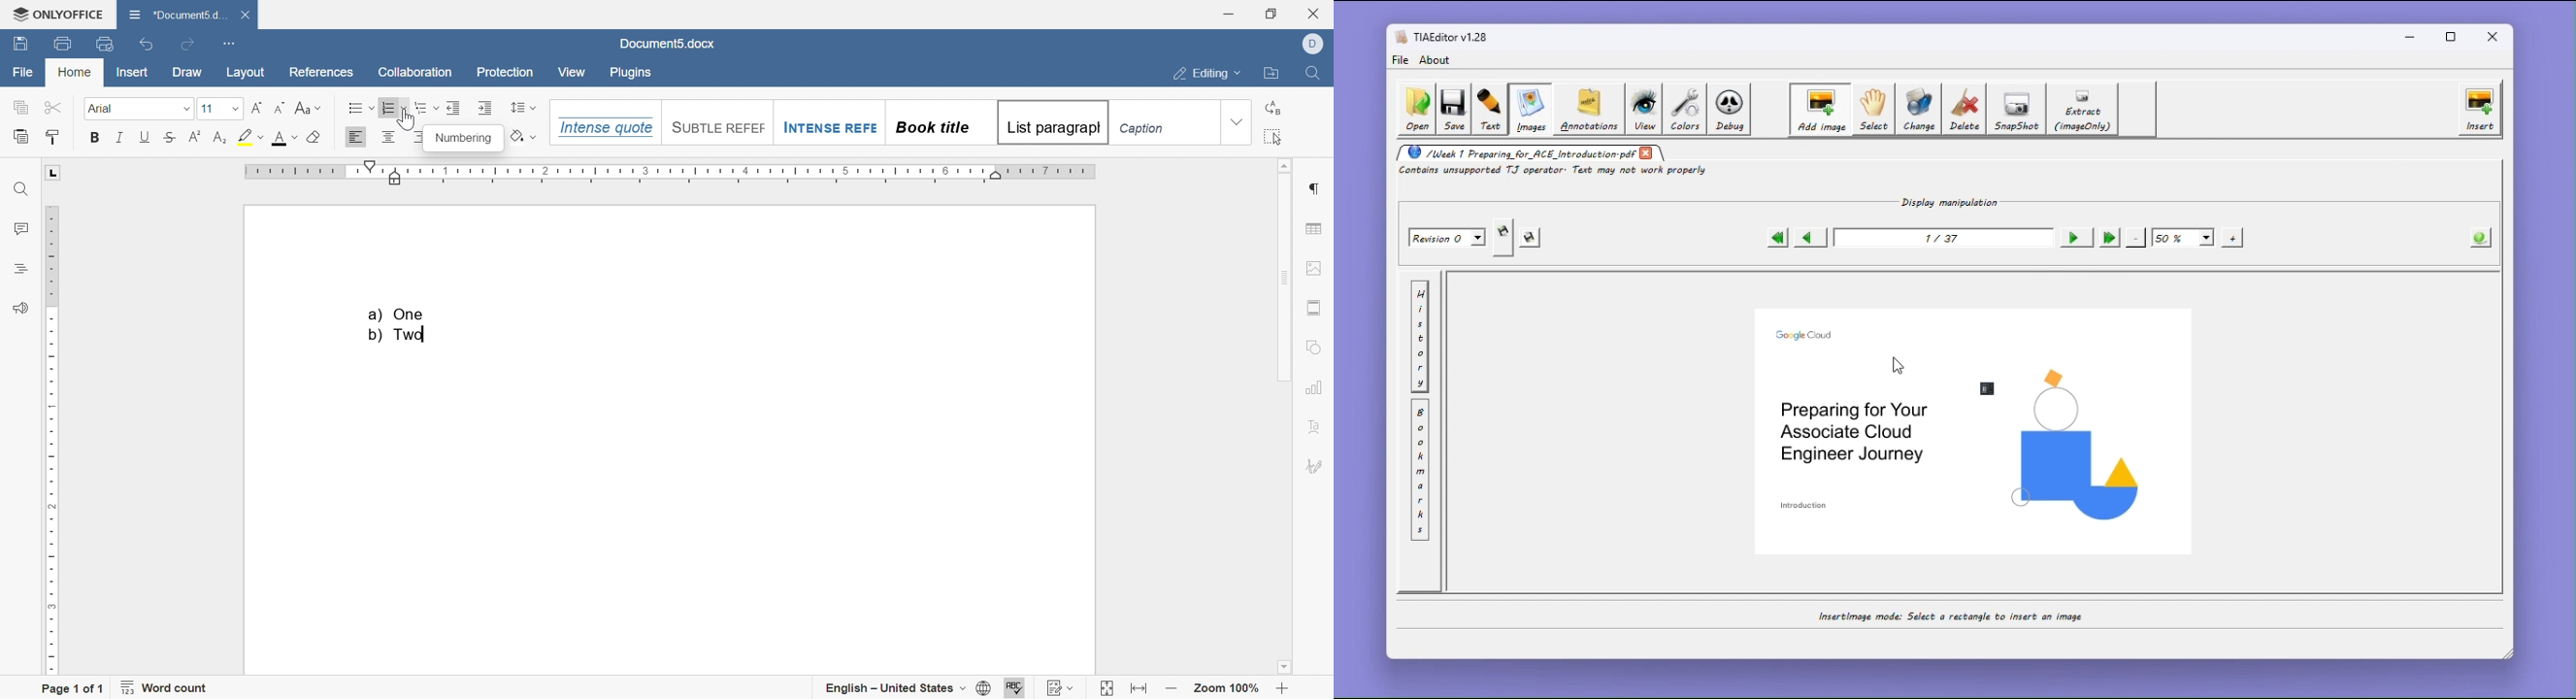 Image resolution: width=2576 pixels, height=700 pixels. What do you see at coordinates (106, 43) in the screenshot?
I see `quick print` at bounding box center [106, 43].